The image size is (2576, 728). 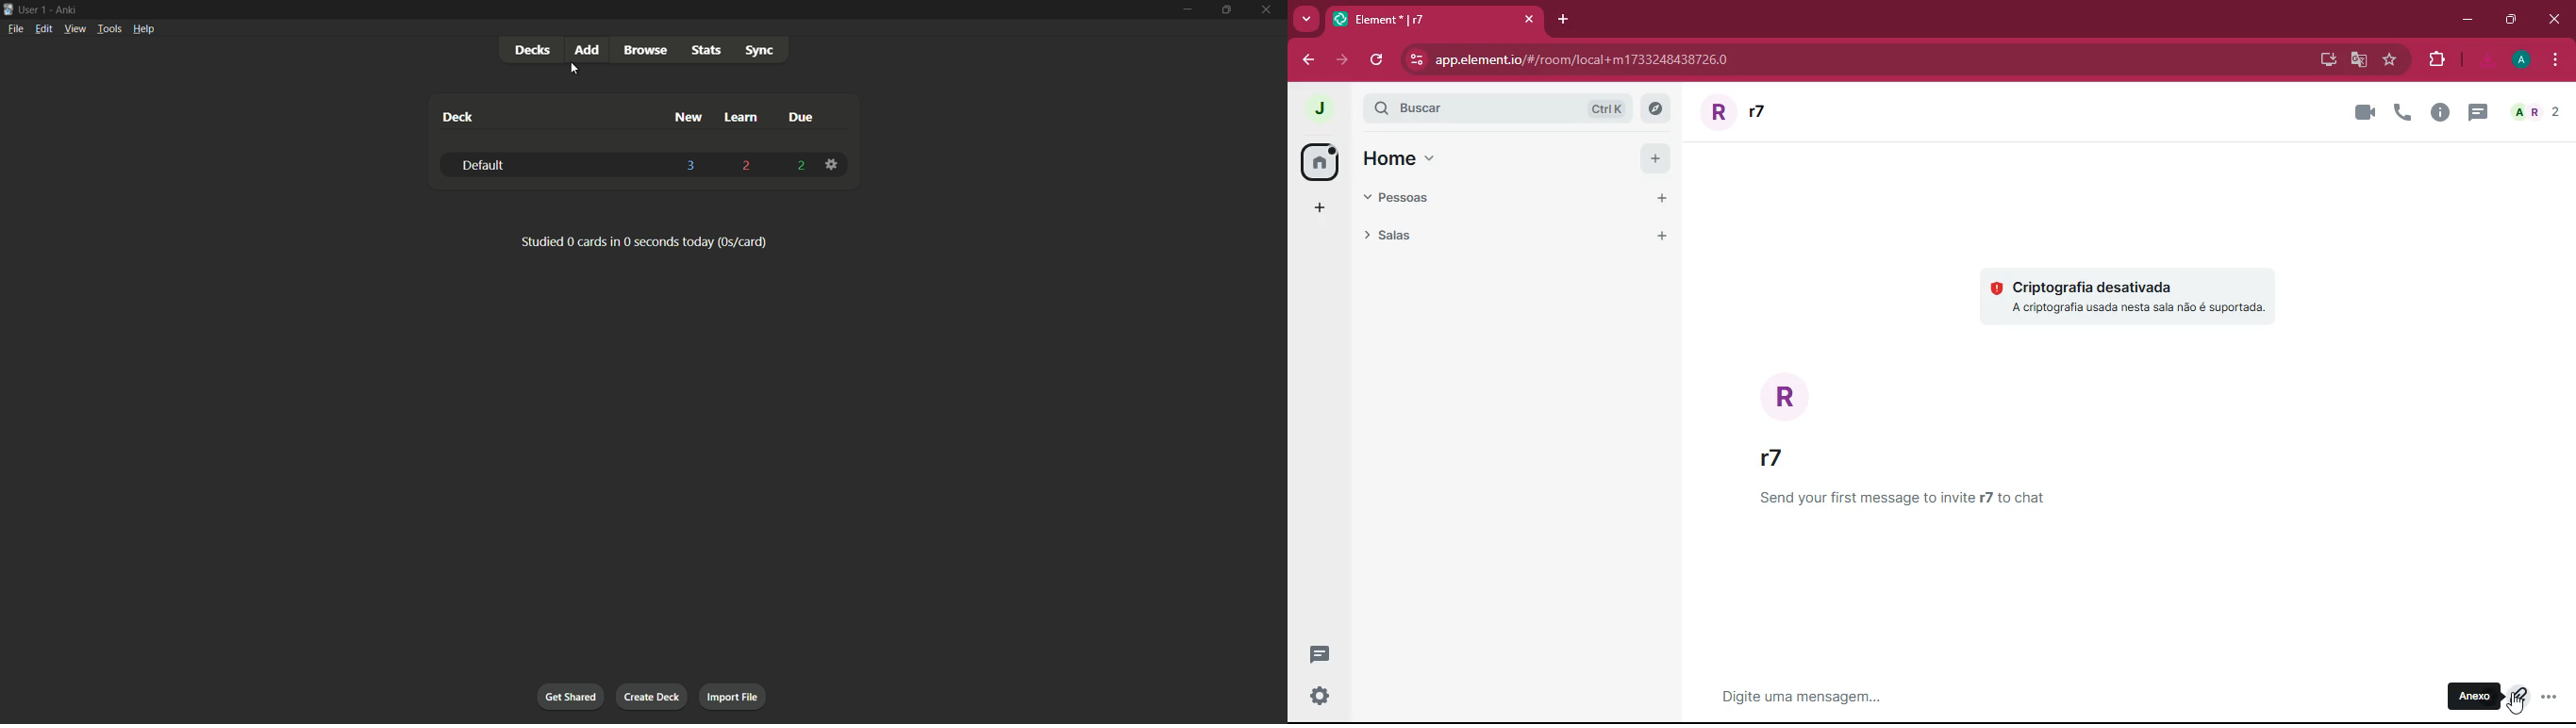 What do you see at coordinates (2462, 19) in the screenshot?
I see `minimize` at bounding box center [2462, 19].